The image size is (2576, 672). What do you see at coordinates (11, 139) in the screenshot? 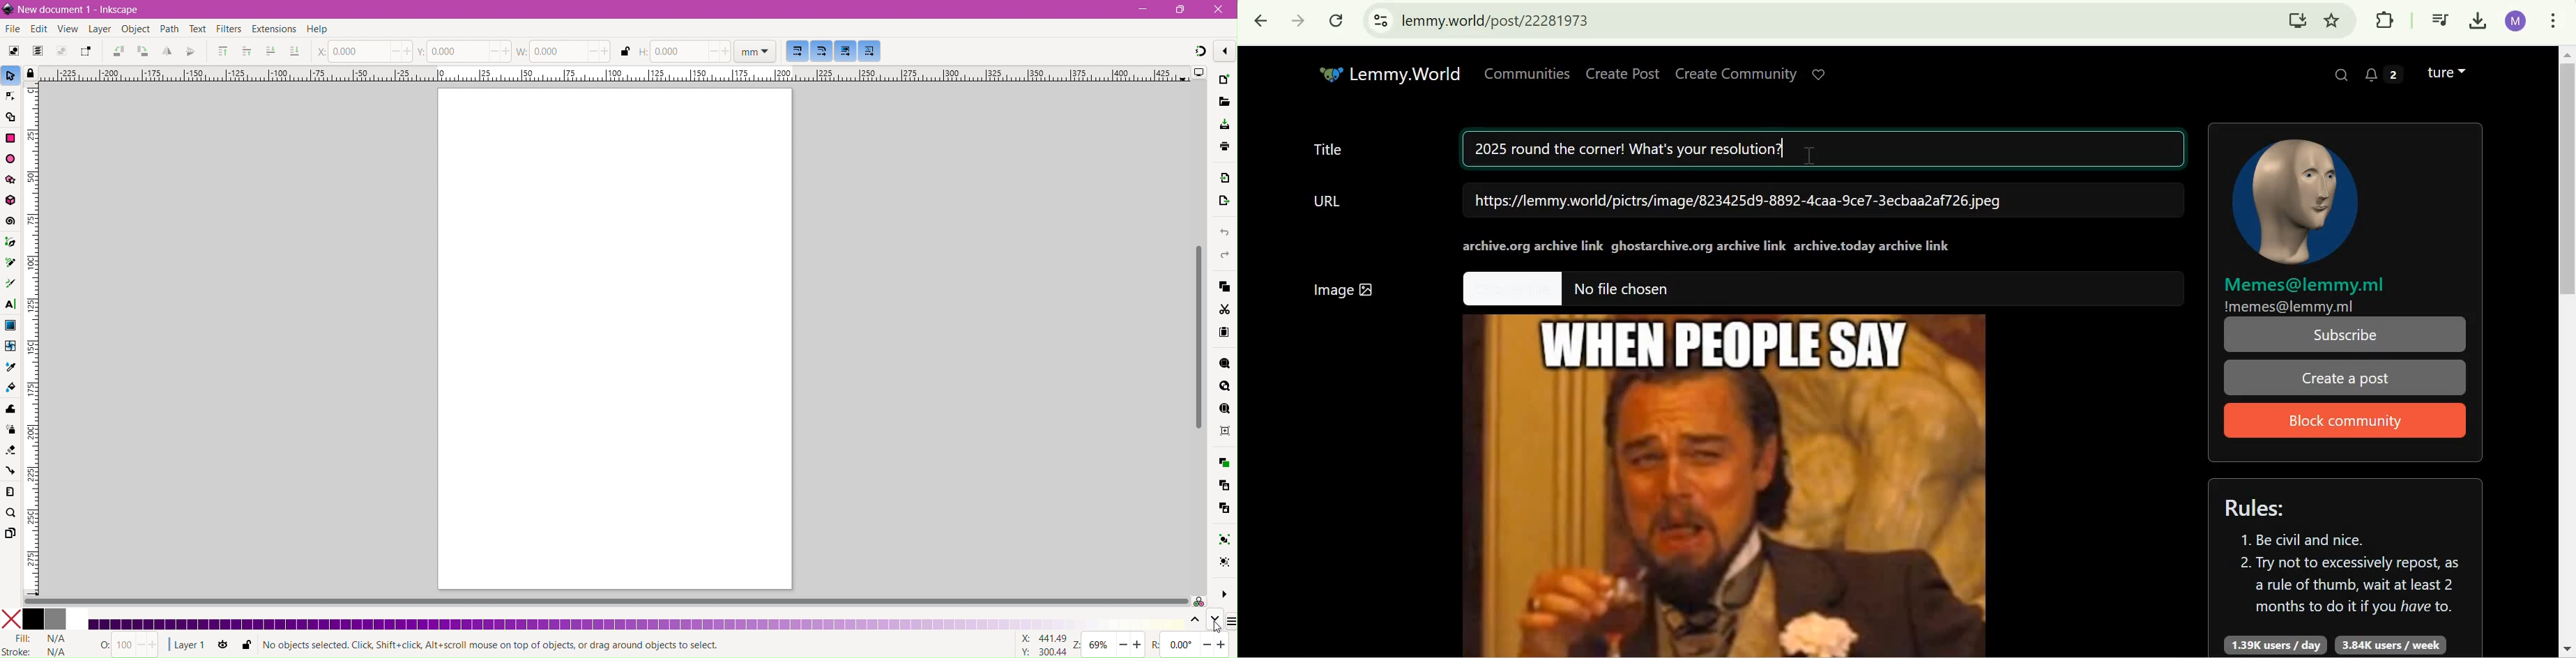
I see `Rectangle Tool` at bounding box center [11, 139].